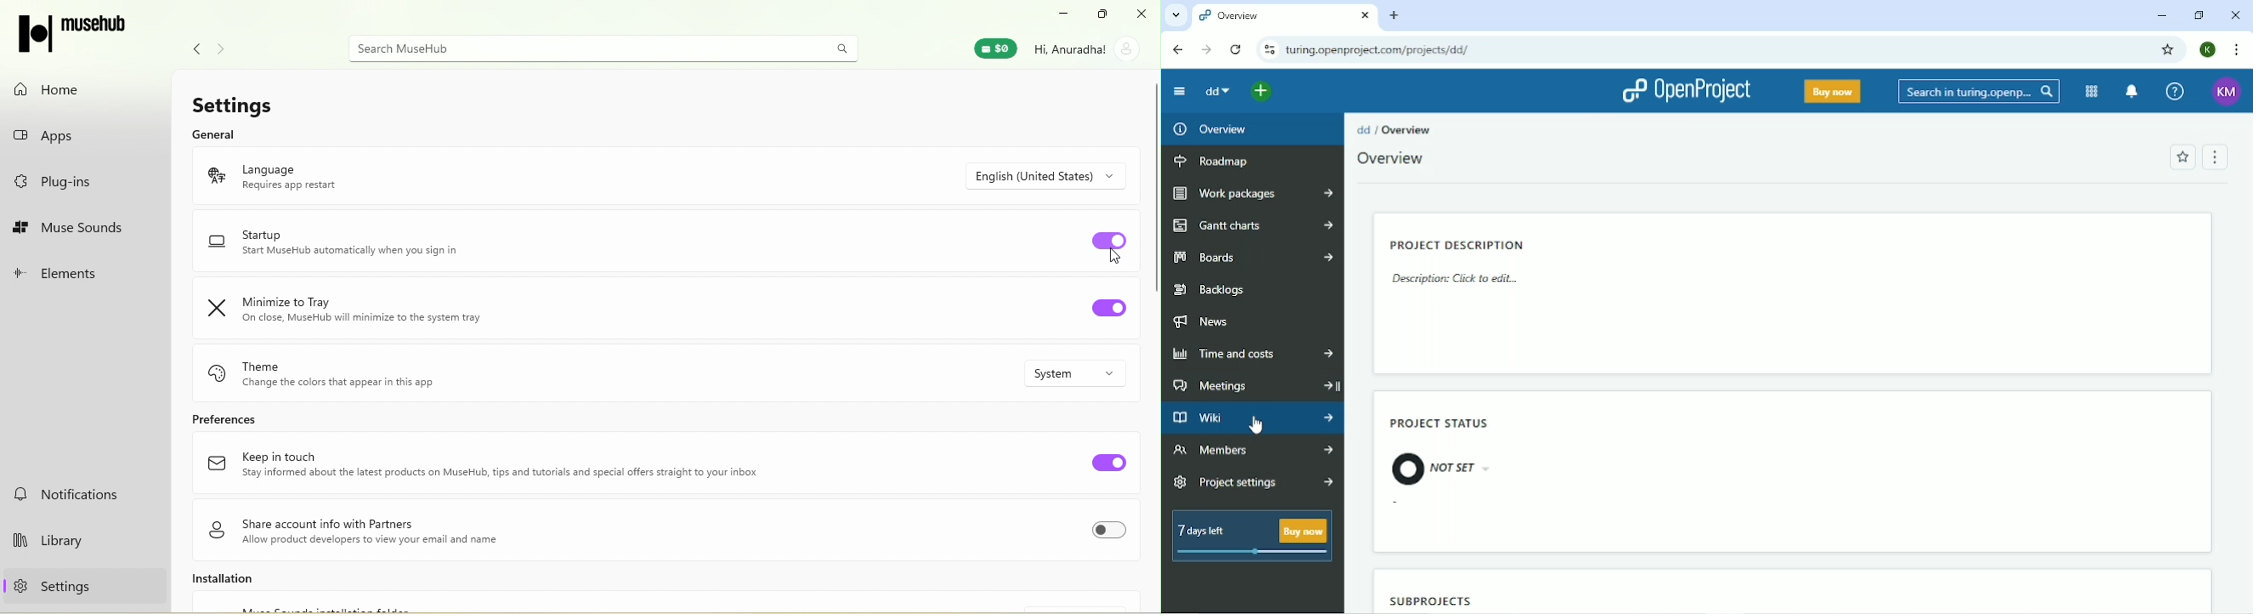 The image size is (2268, 616). Describe the element at coordinates (1086, 373) in the screenshot. I see `Drop down` at that location.